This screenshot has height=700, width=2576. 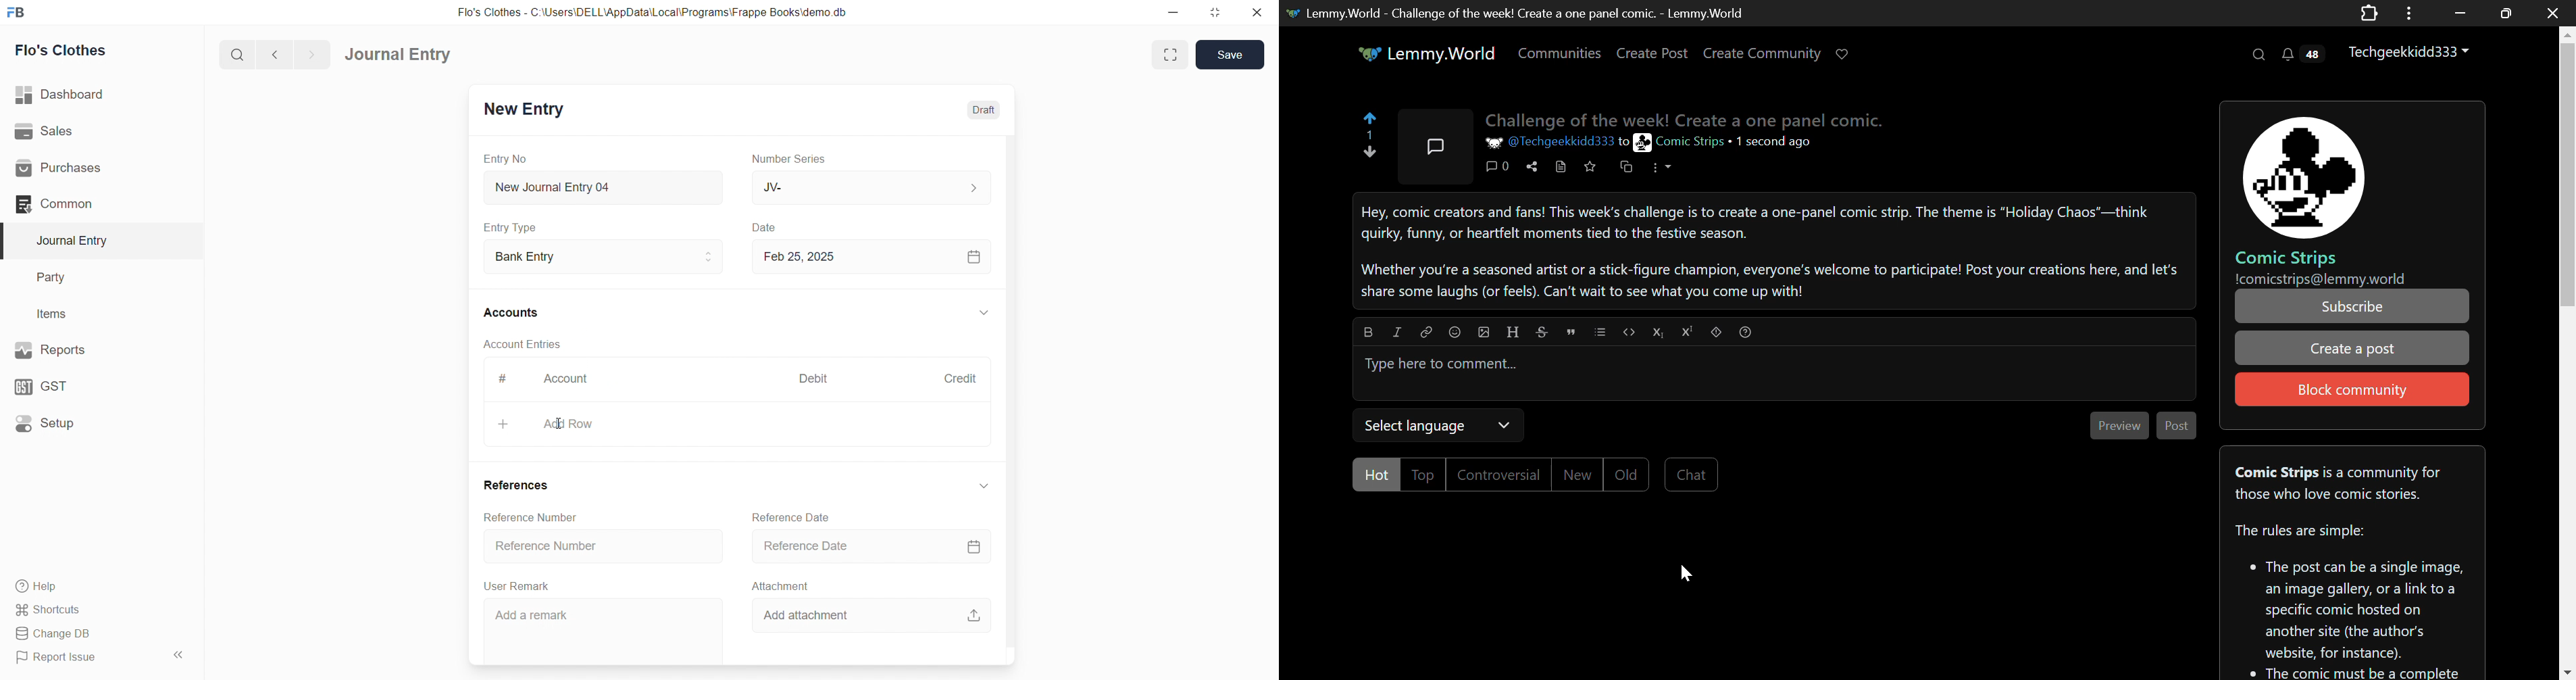 I want to click on Shortcuts, so click(x=97, y=609).